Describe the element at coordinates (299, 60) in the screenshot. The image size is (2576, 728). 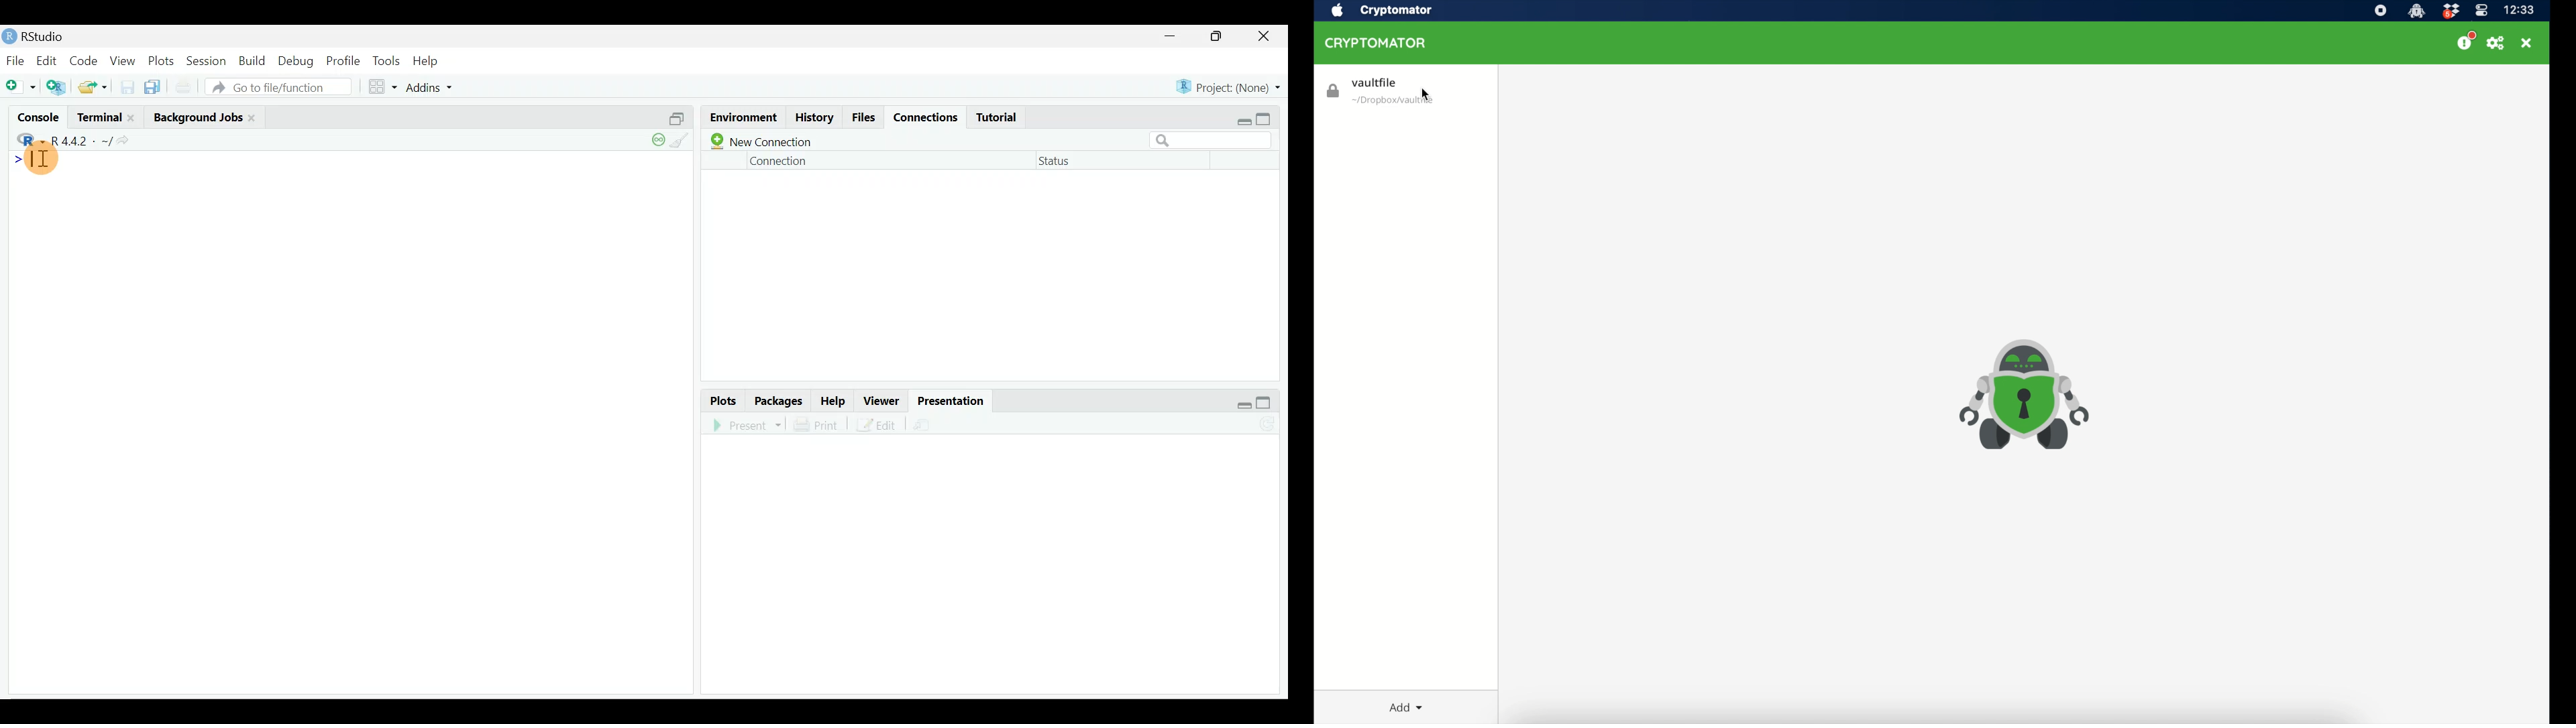
I see `Debug` at that location.